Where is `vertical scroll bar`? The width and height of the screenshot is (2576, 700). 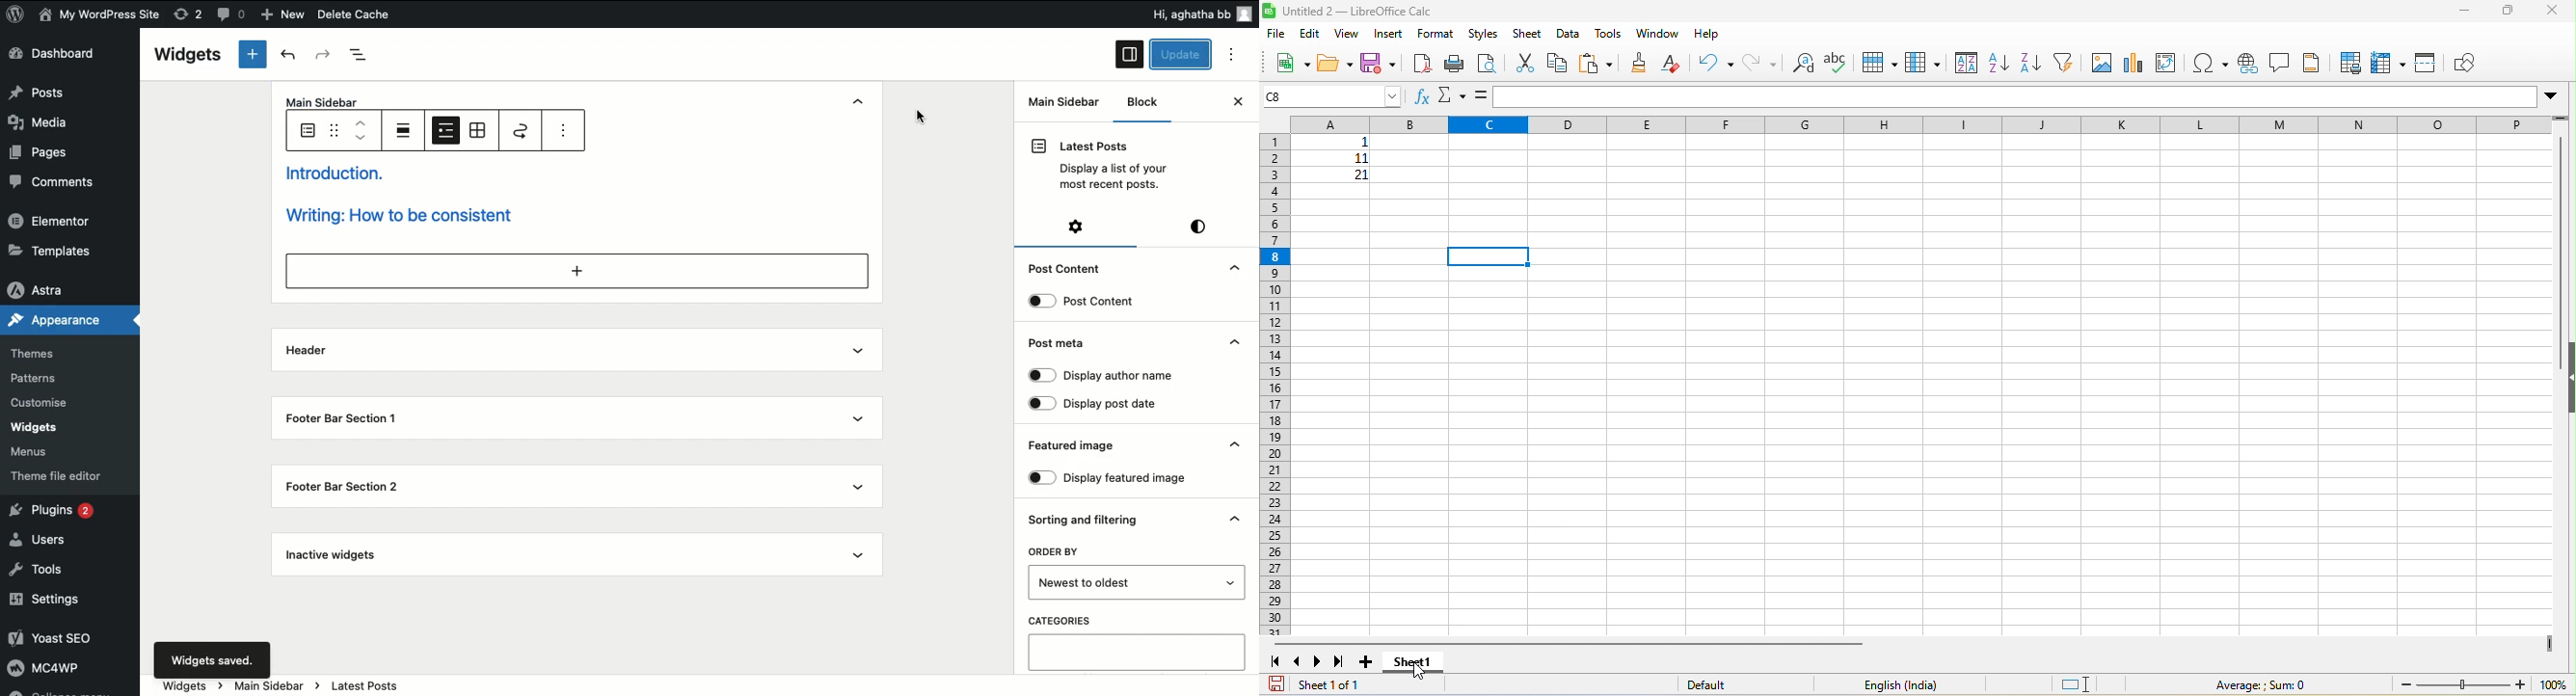 vertical scroll bar is located at coordinates (2563, 238).